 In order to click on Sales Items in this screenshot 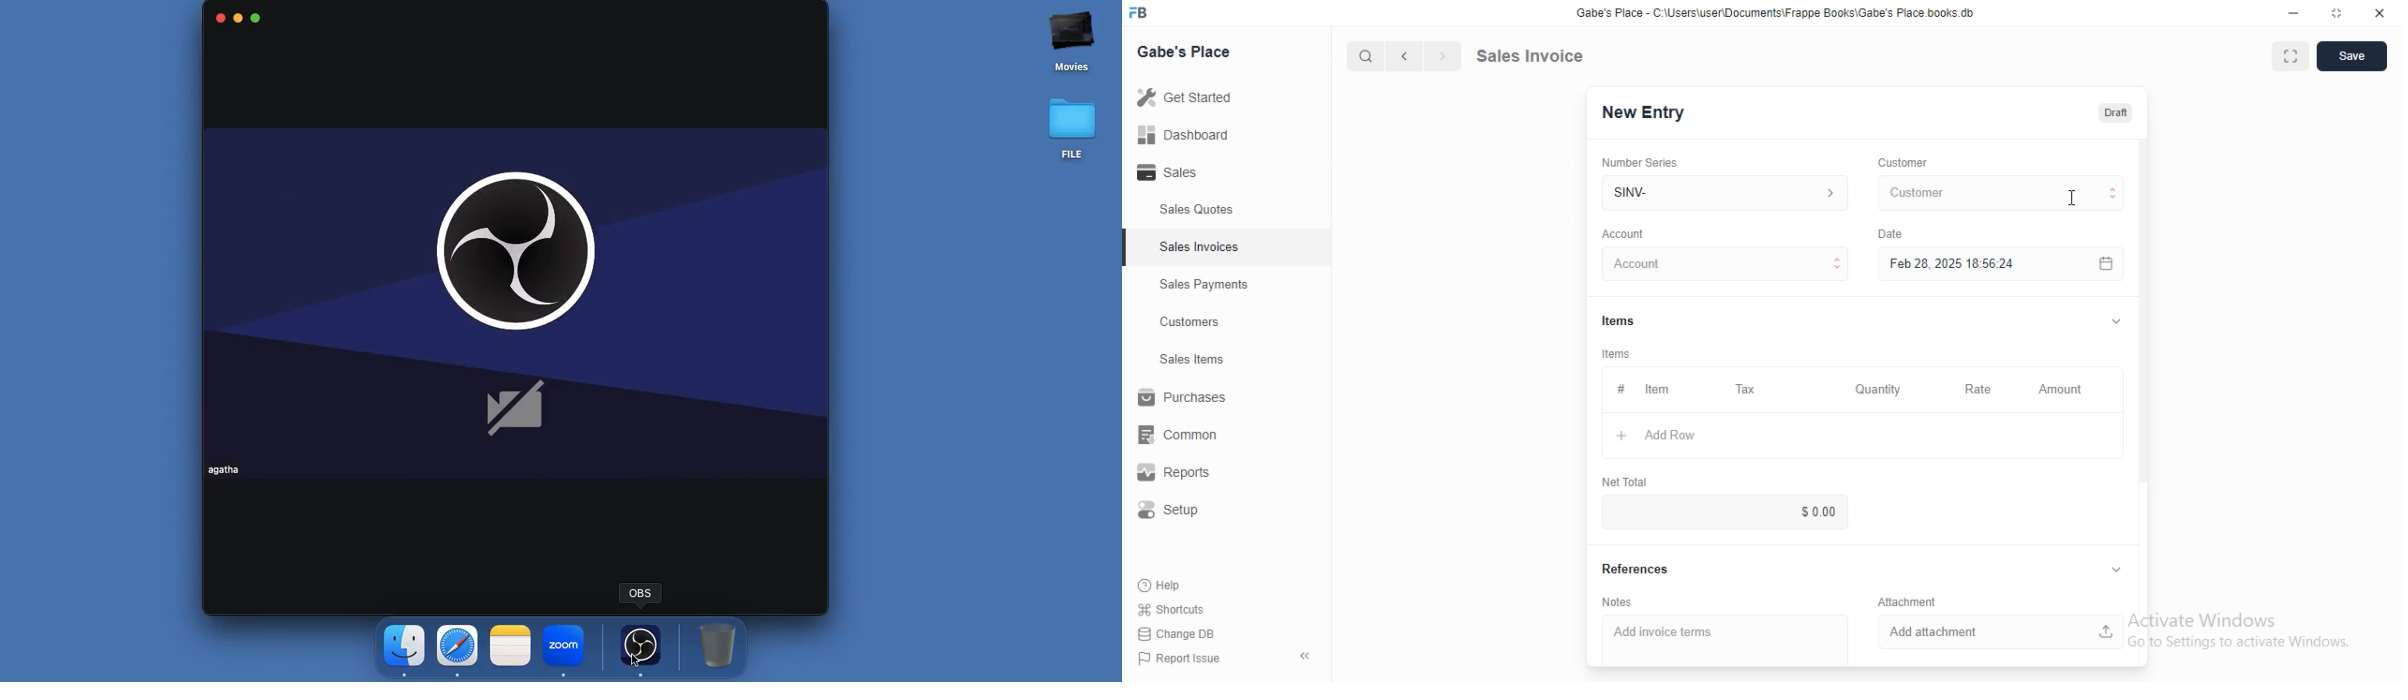, I will do `click(1183, 360)`.